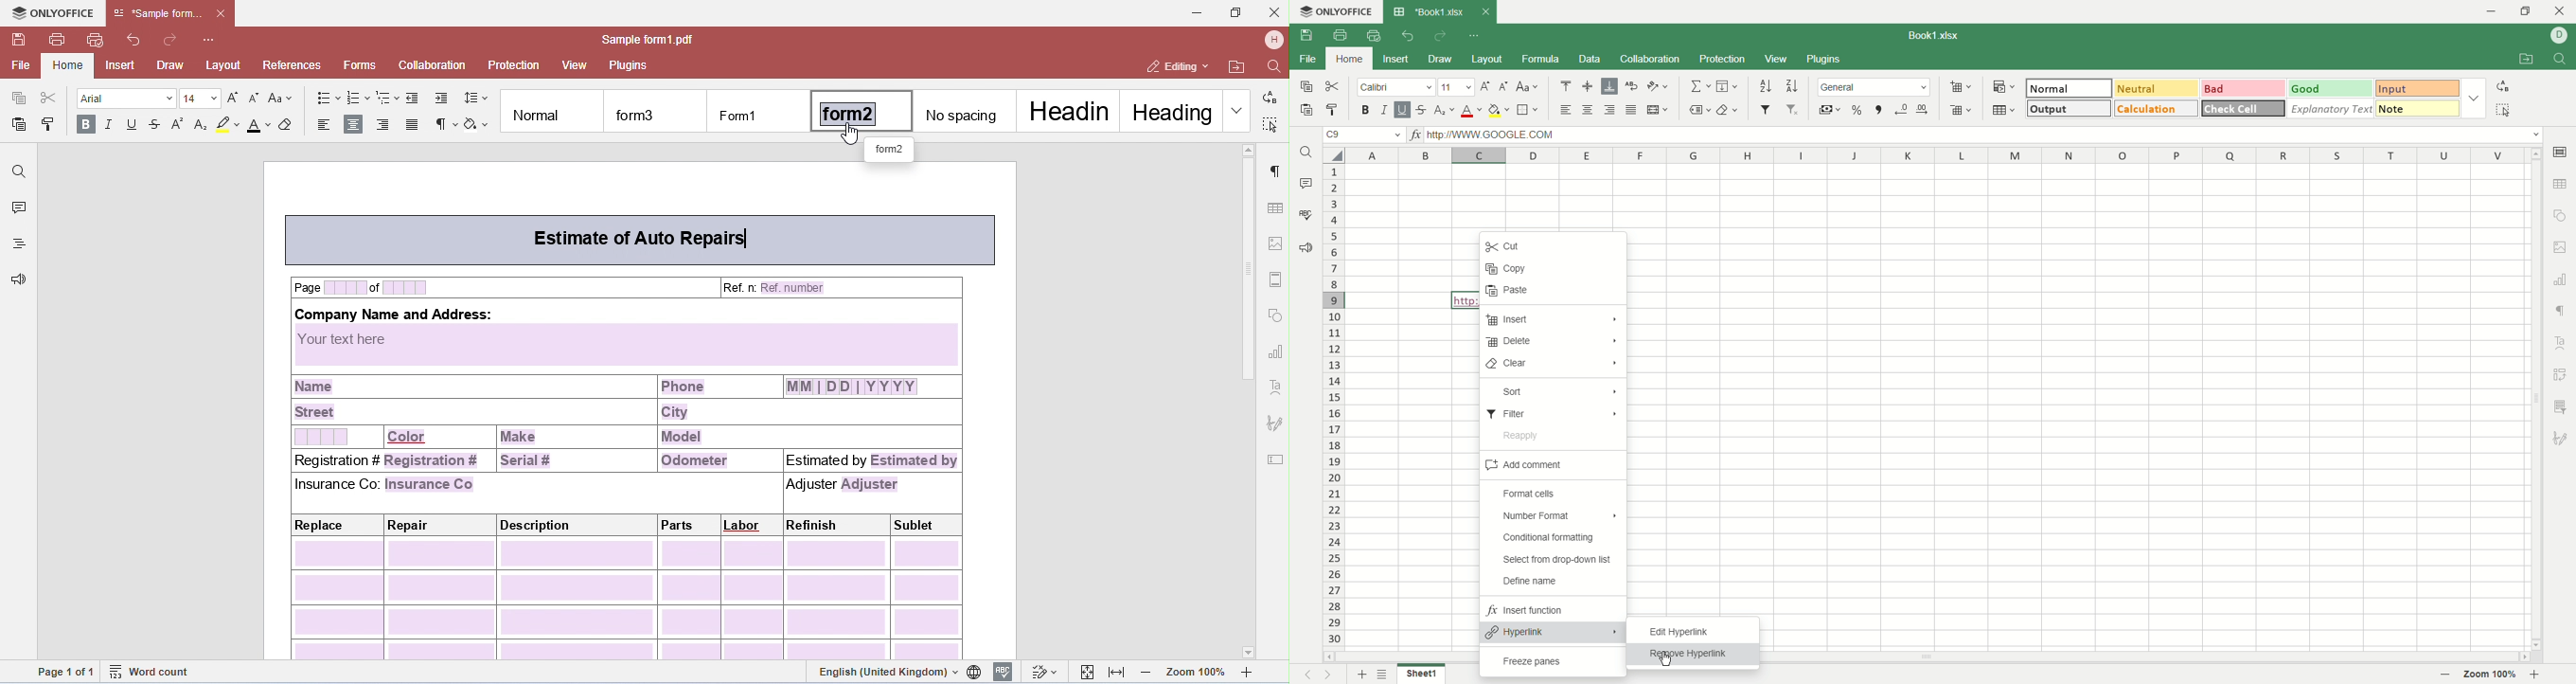 This screenshot has height=700, width=2576. What do you see at coordinates (1305, 214) in the screenshot?
I see `spell check` at bounding box center [1305, 214].